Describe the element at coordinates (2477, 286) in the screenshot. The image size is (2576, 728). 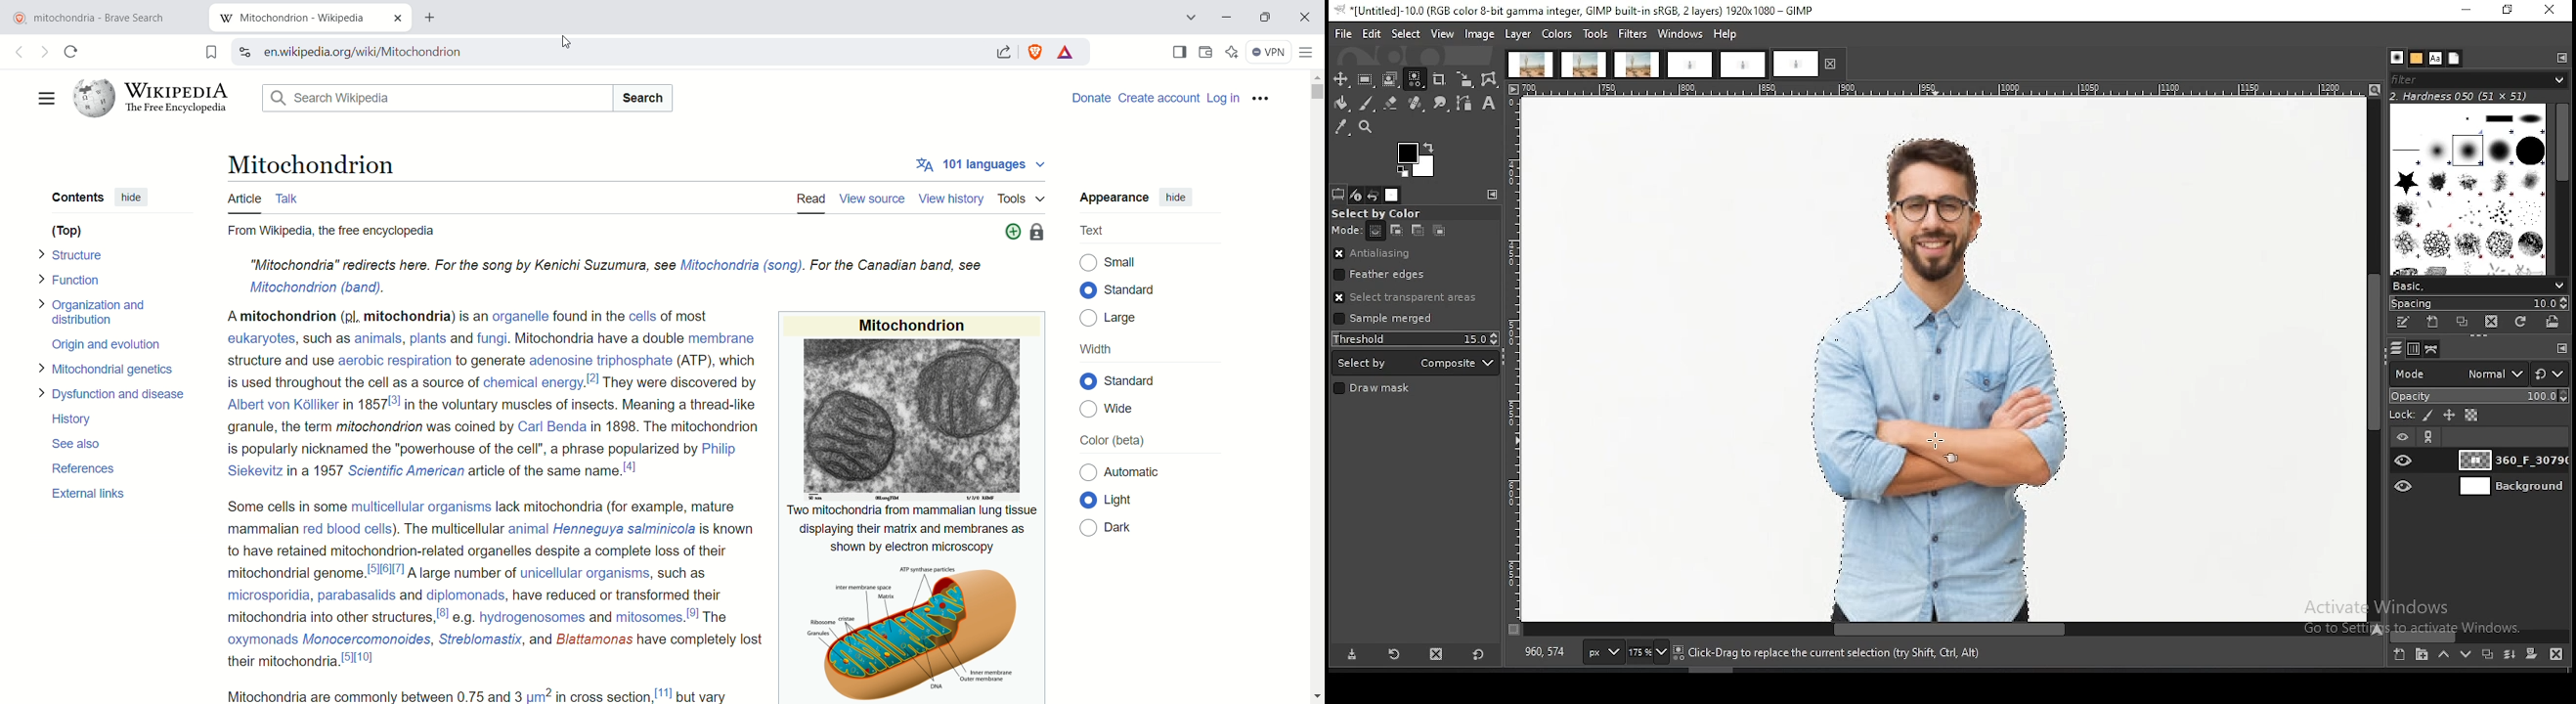
I see `brush presets` at that location.